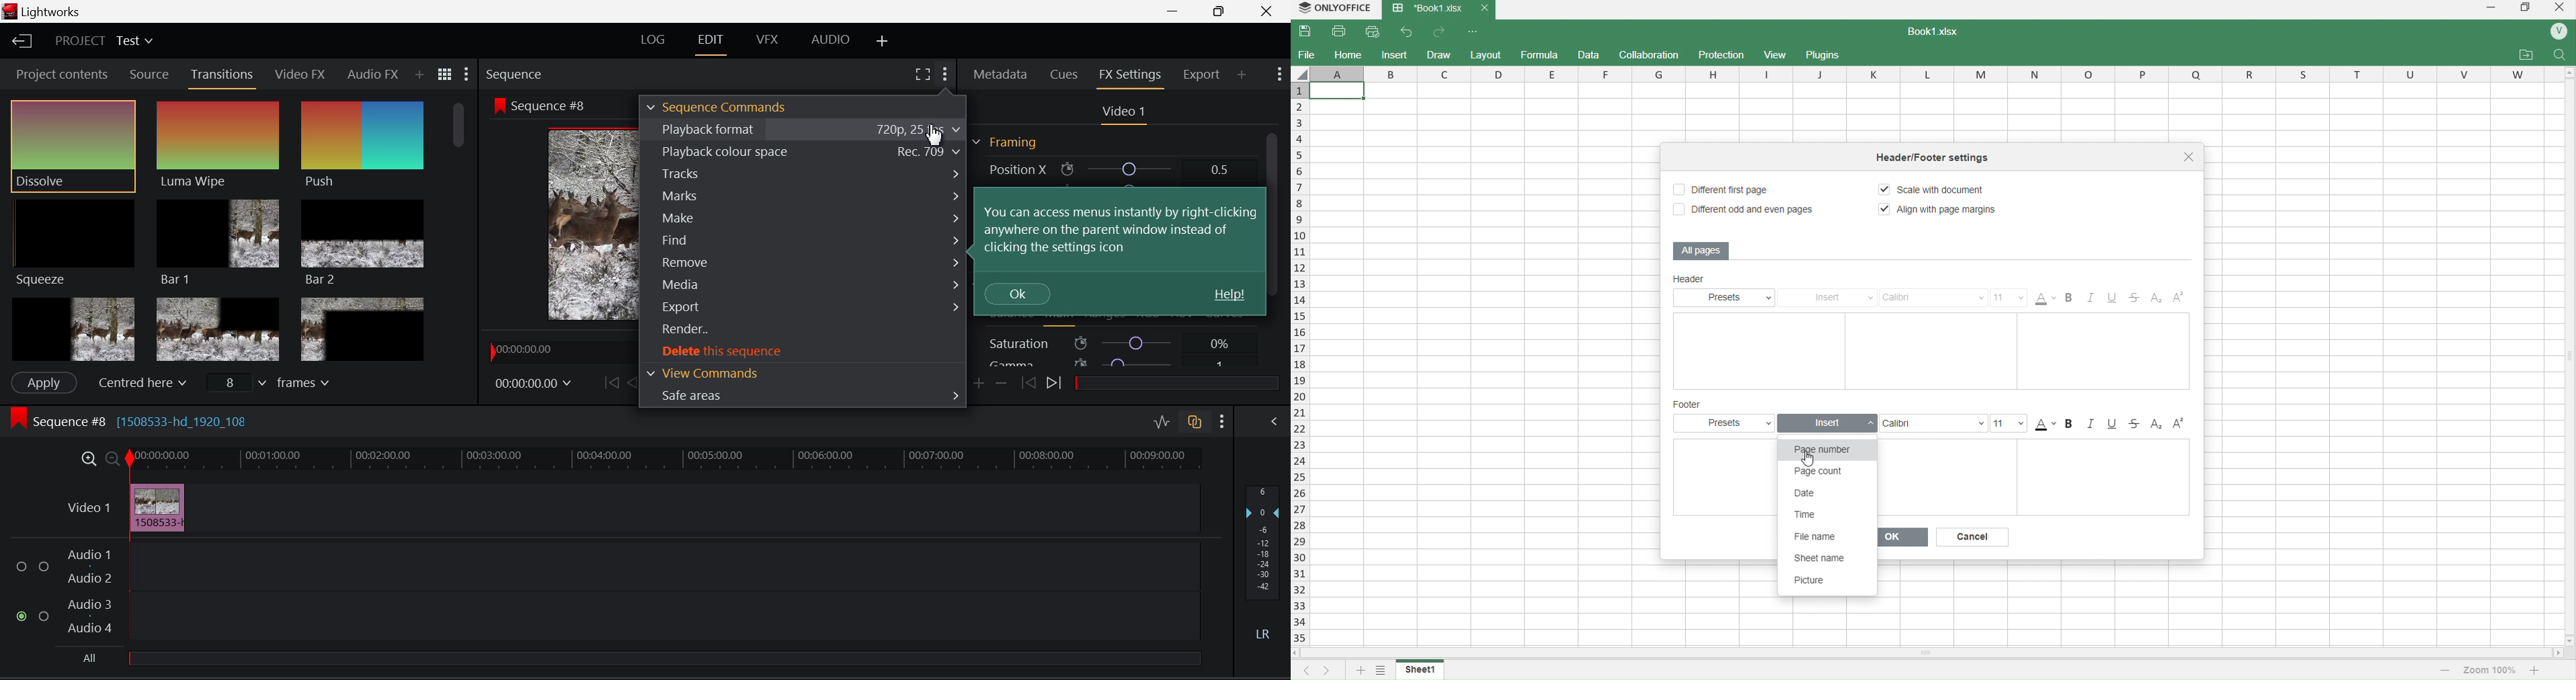  What do you see at coordinates (1828, 514) in the screenshot?
I see `Time` at bounding box center [1828, 514].